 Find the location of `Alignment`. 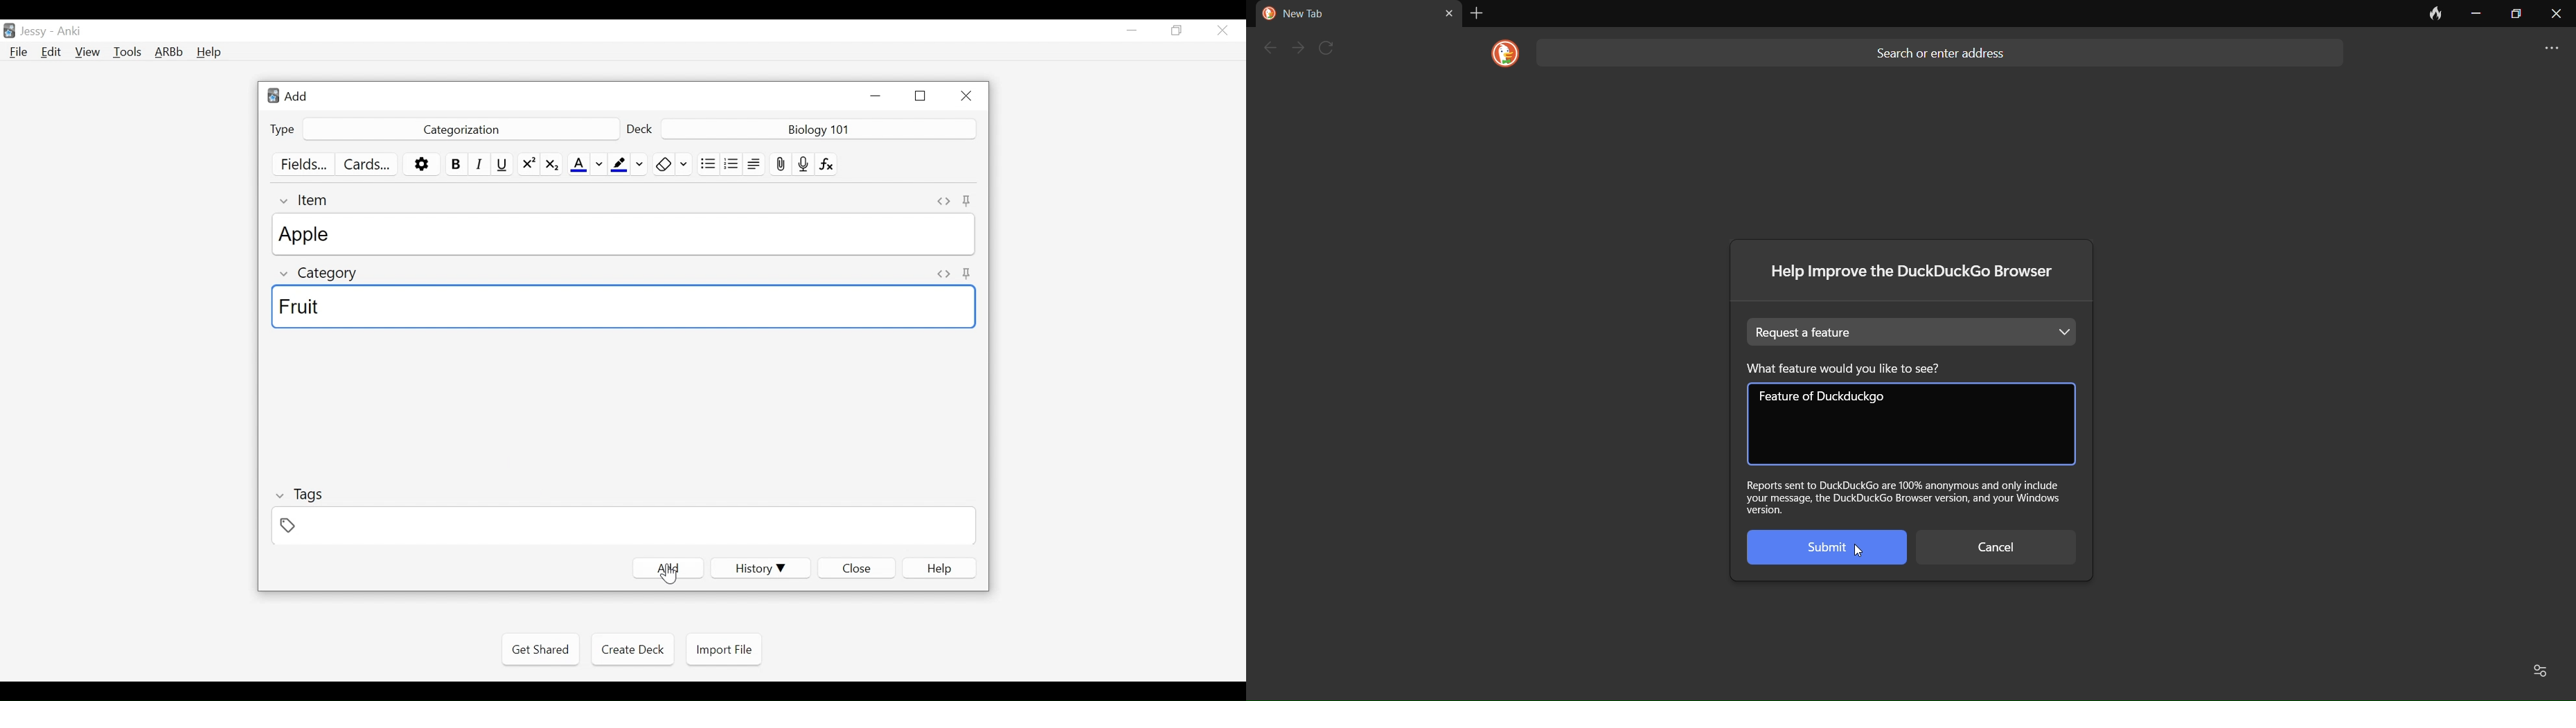

Alignment is located at coordinates (755, 164).